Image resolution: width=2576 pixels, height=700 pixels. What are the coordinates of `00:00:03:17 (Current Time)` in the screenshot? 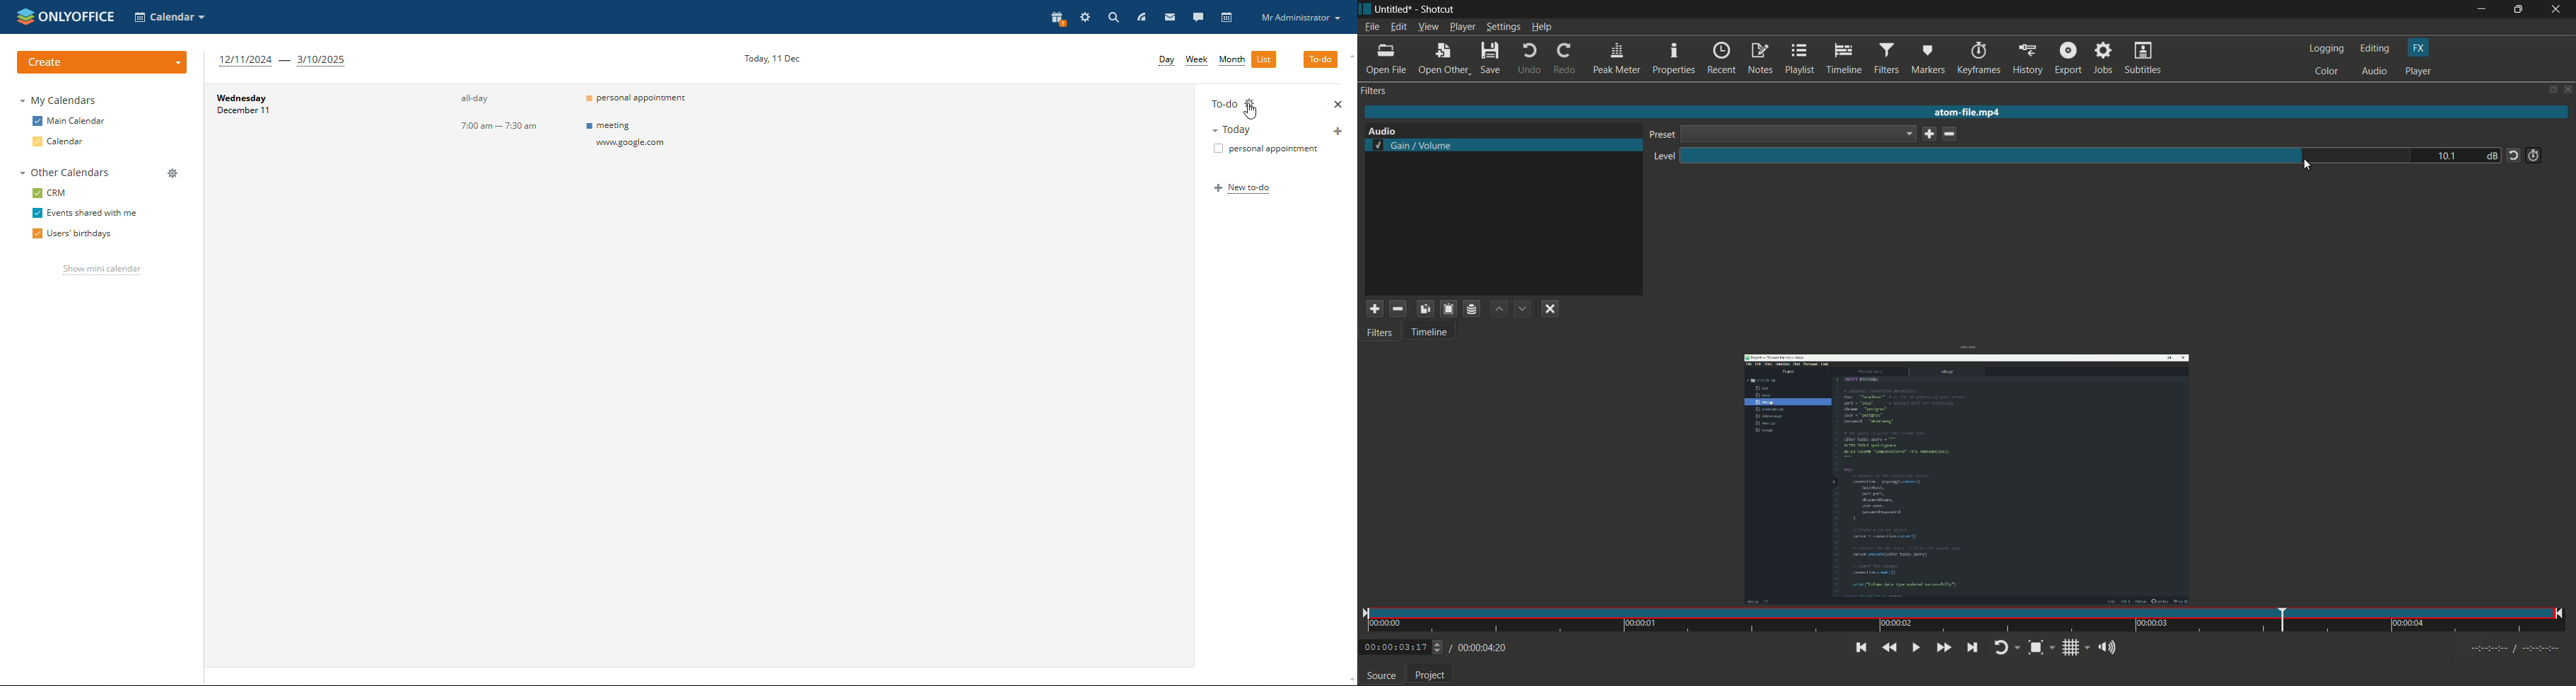 It's located at (1403, 648).